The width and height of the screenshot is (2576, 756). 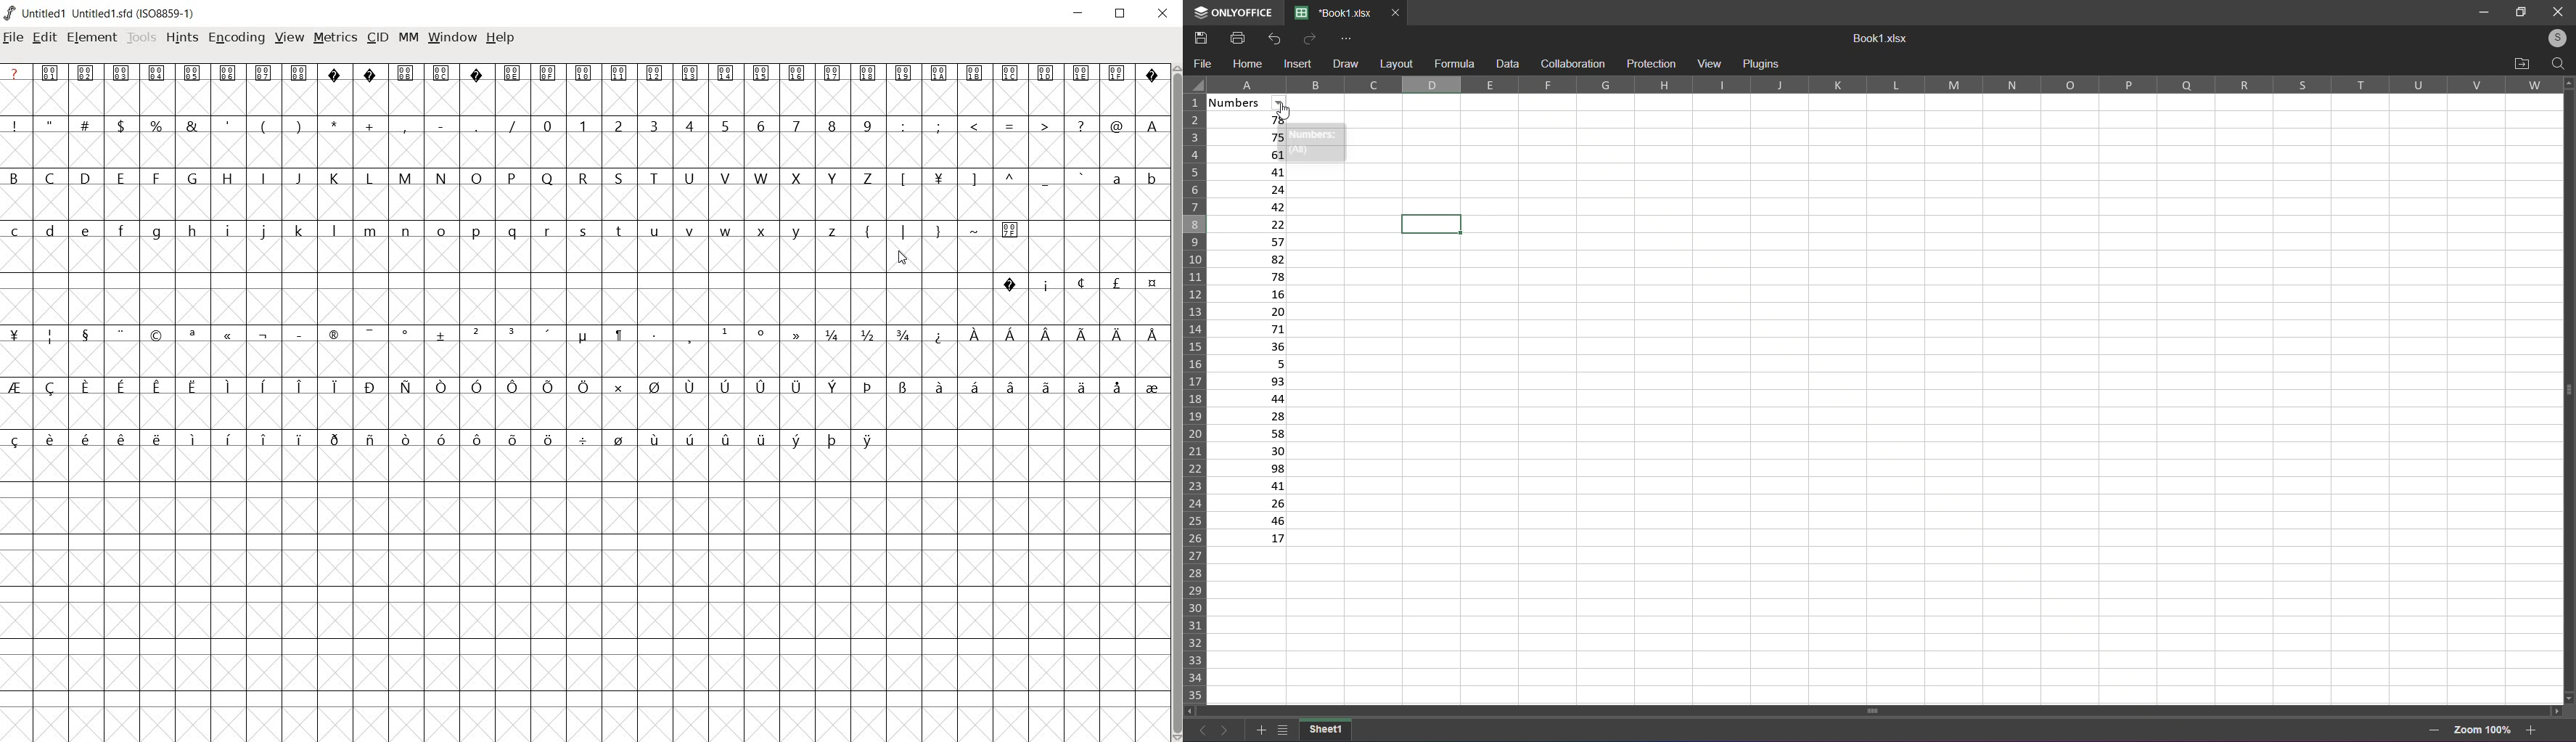 I want to click on encoding, so click(x=237, y=37).